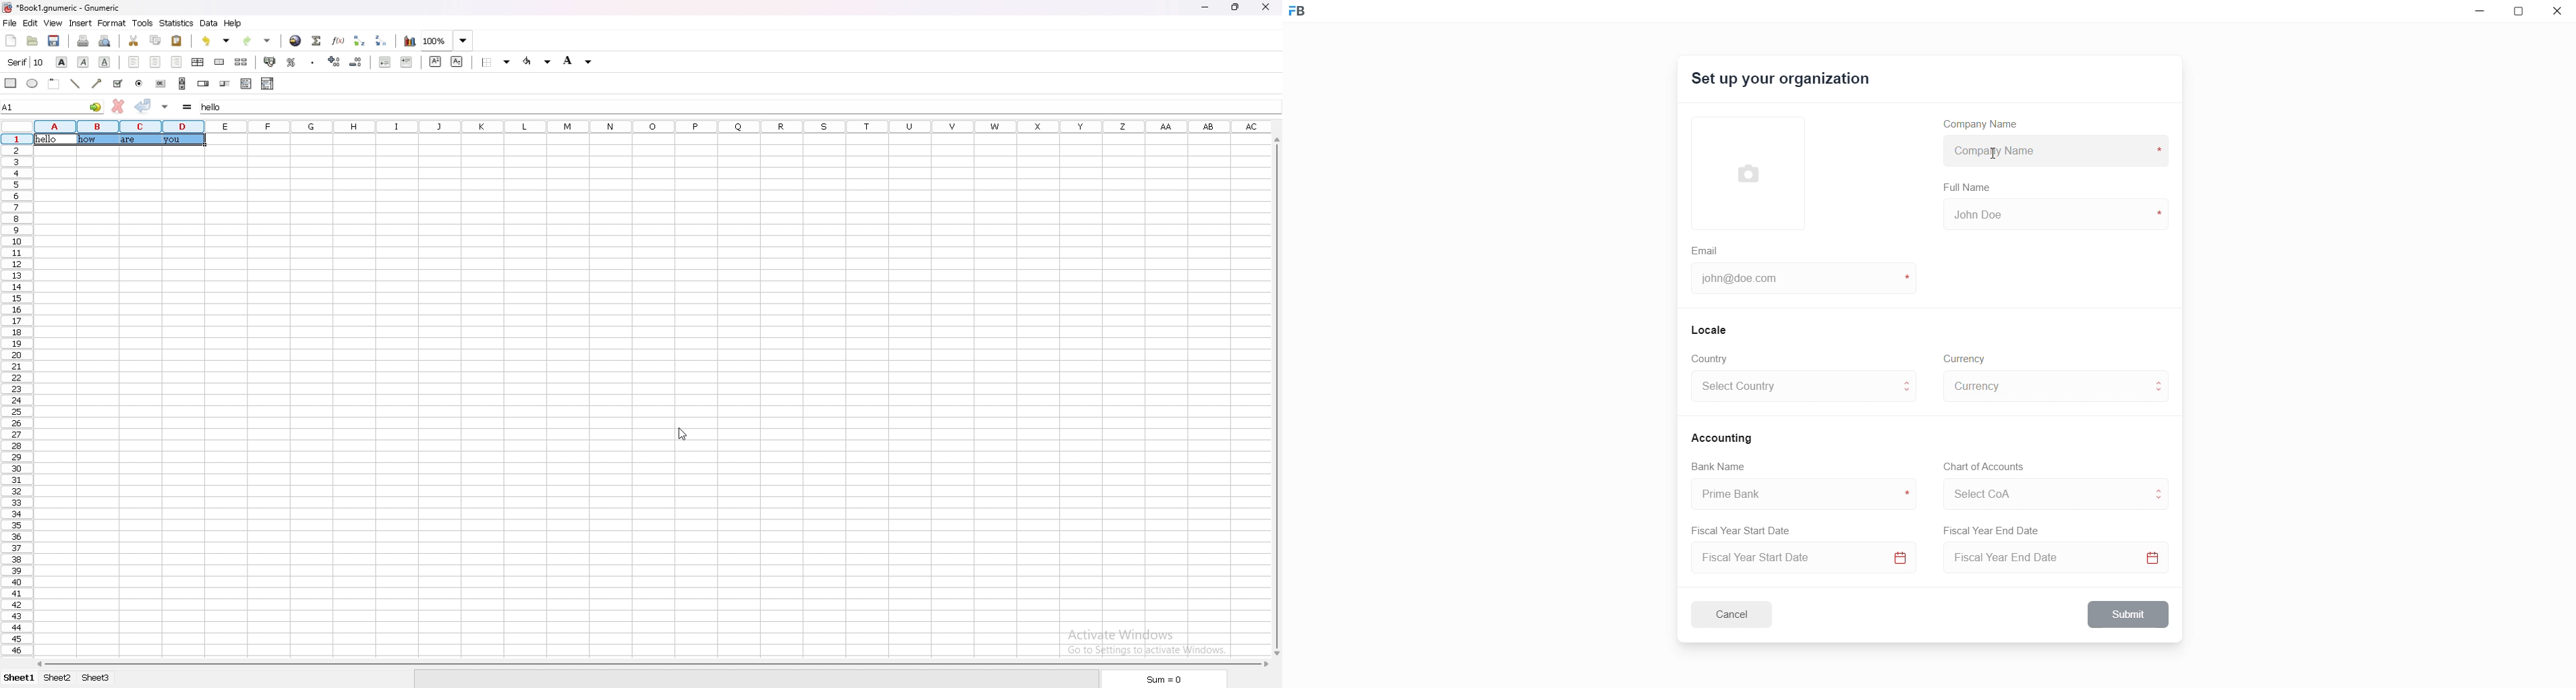 The height and width of the screenshot is (700, 2576). Describe the element at coordinates (217, 107) in the screenshot. I see `selected cell input` at that location.